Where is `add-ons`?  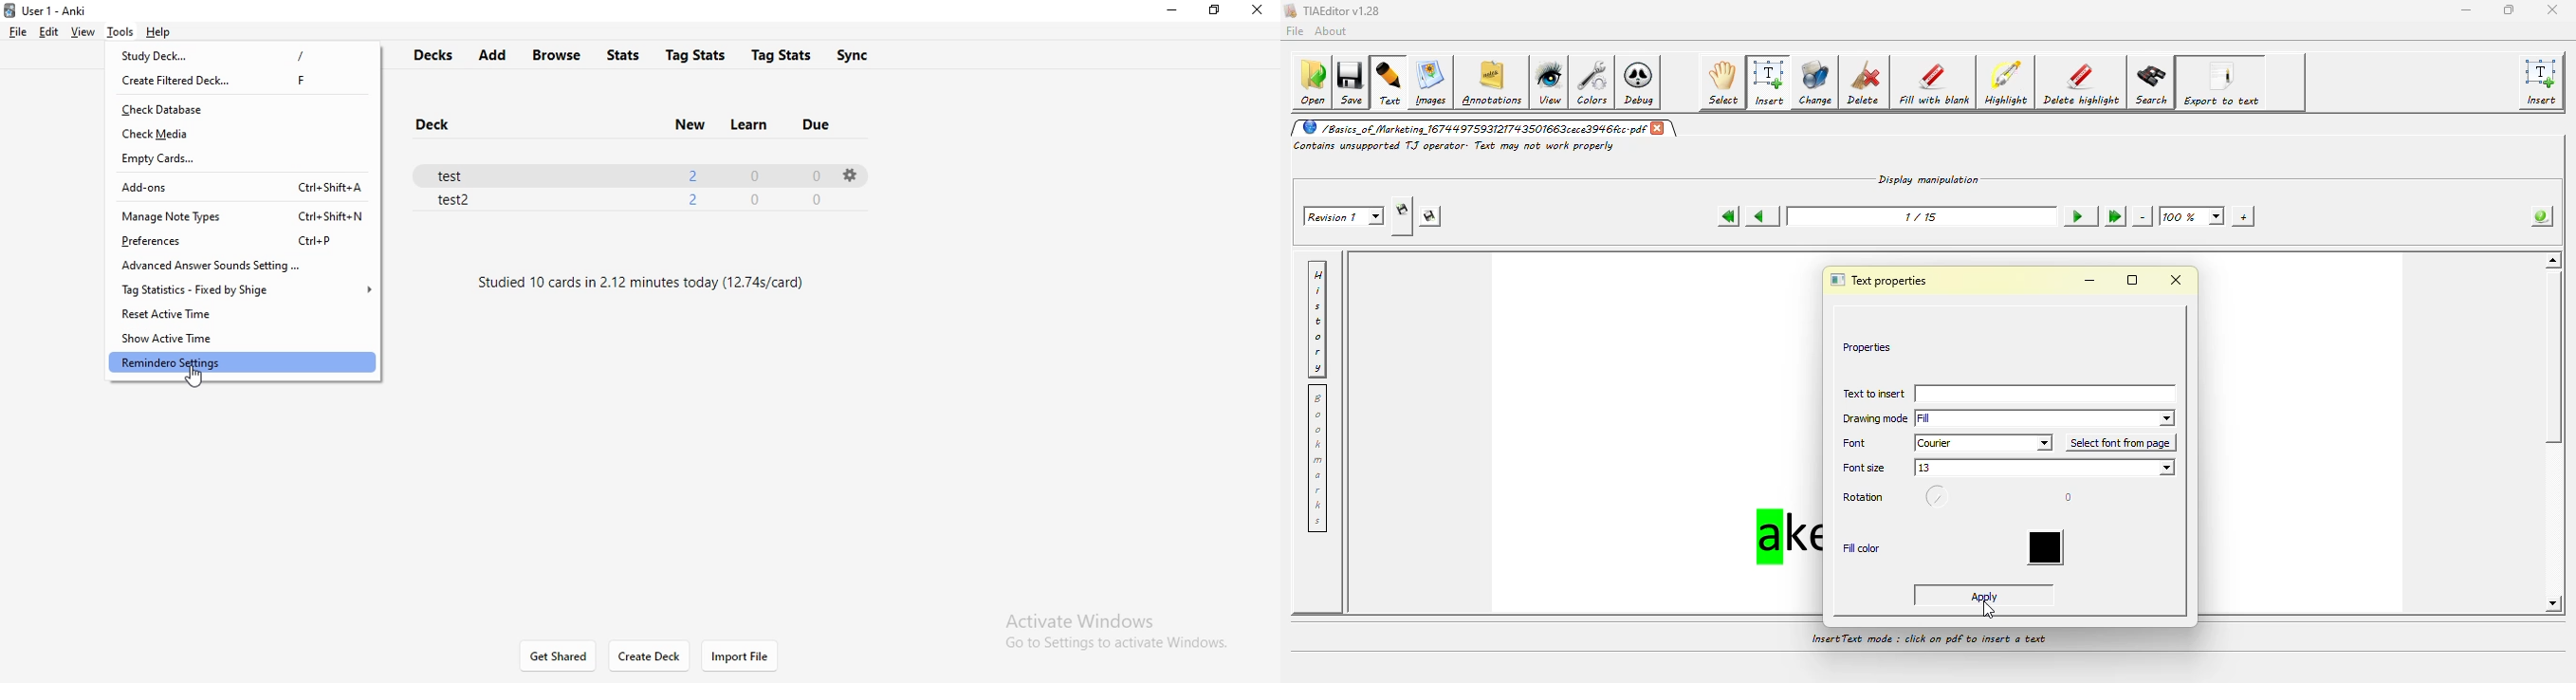
add-ons is located at coordinates (248, 189).